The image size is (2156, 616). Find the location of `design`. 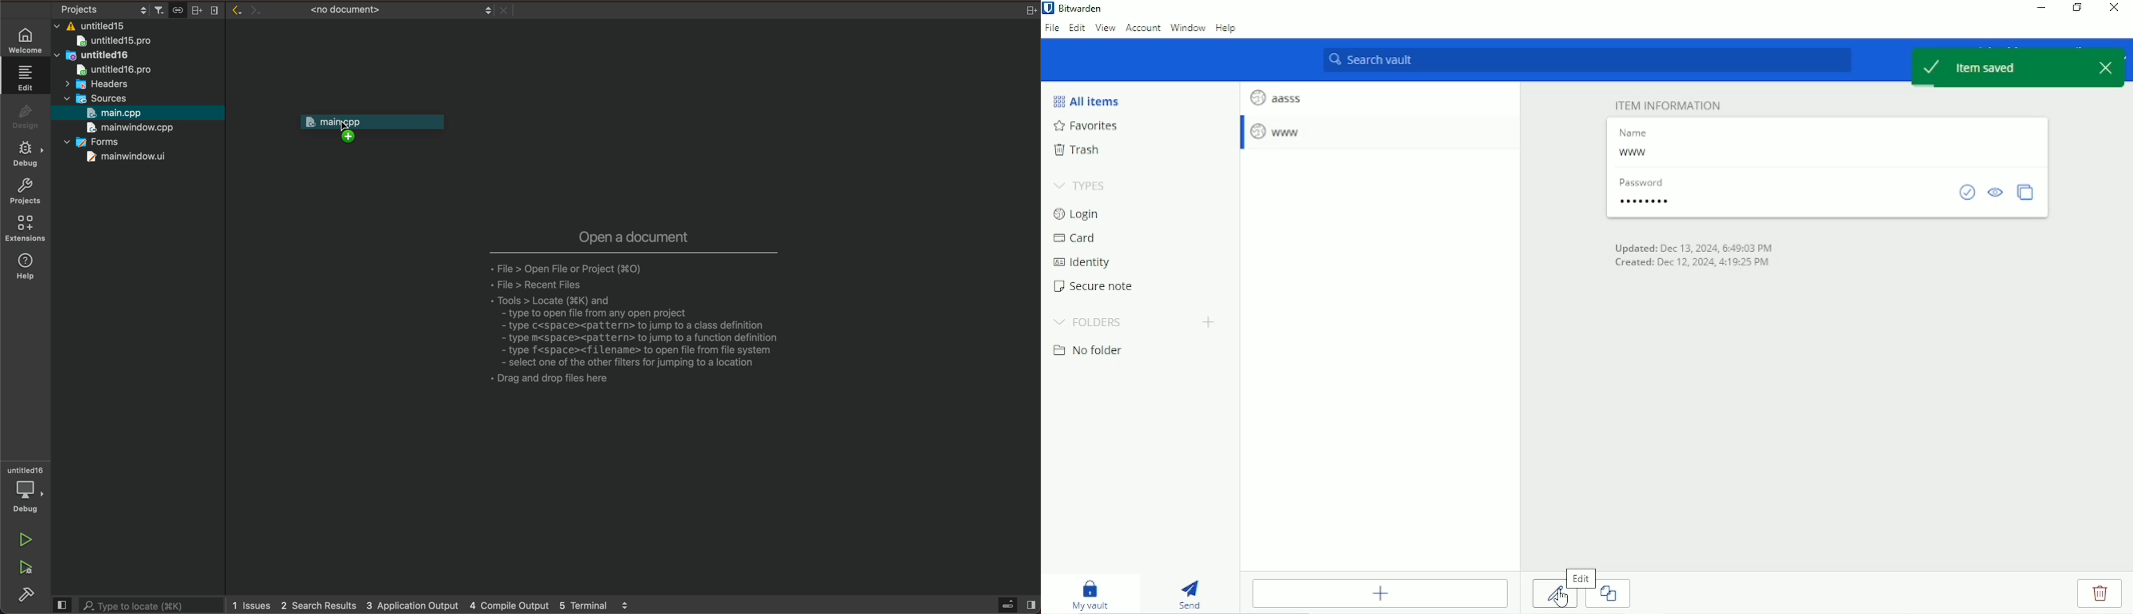

design is located at coordinates (23, 117).